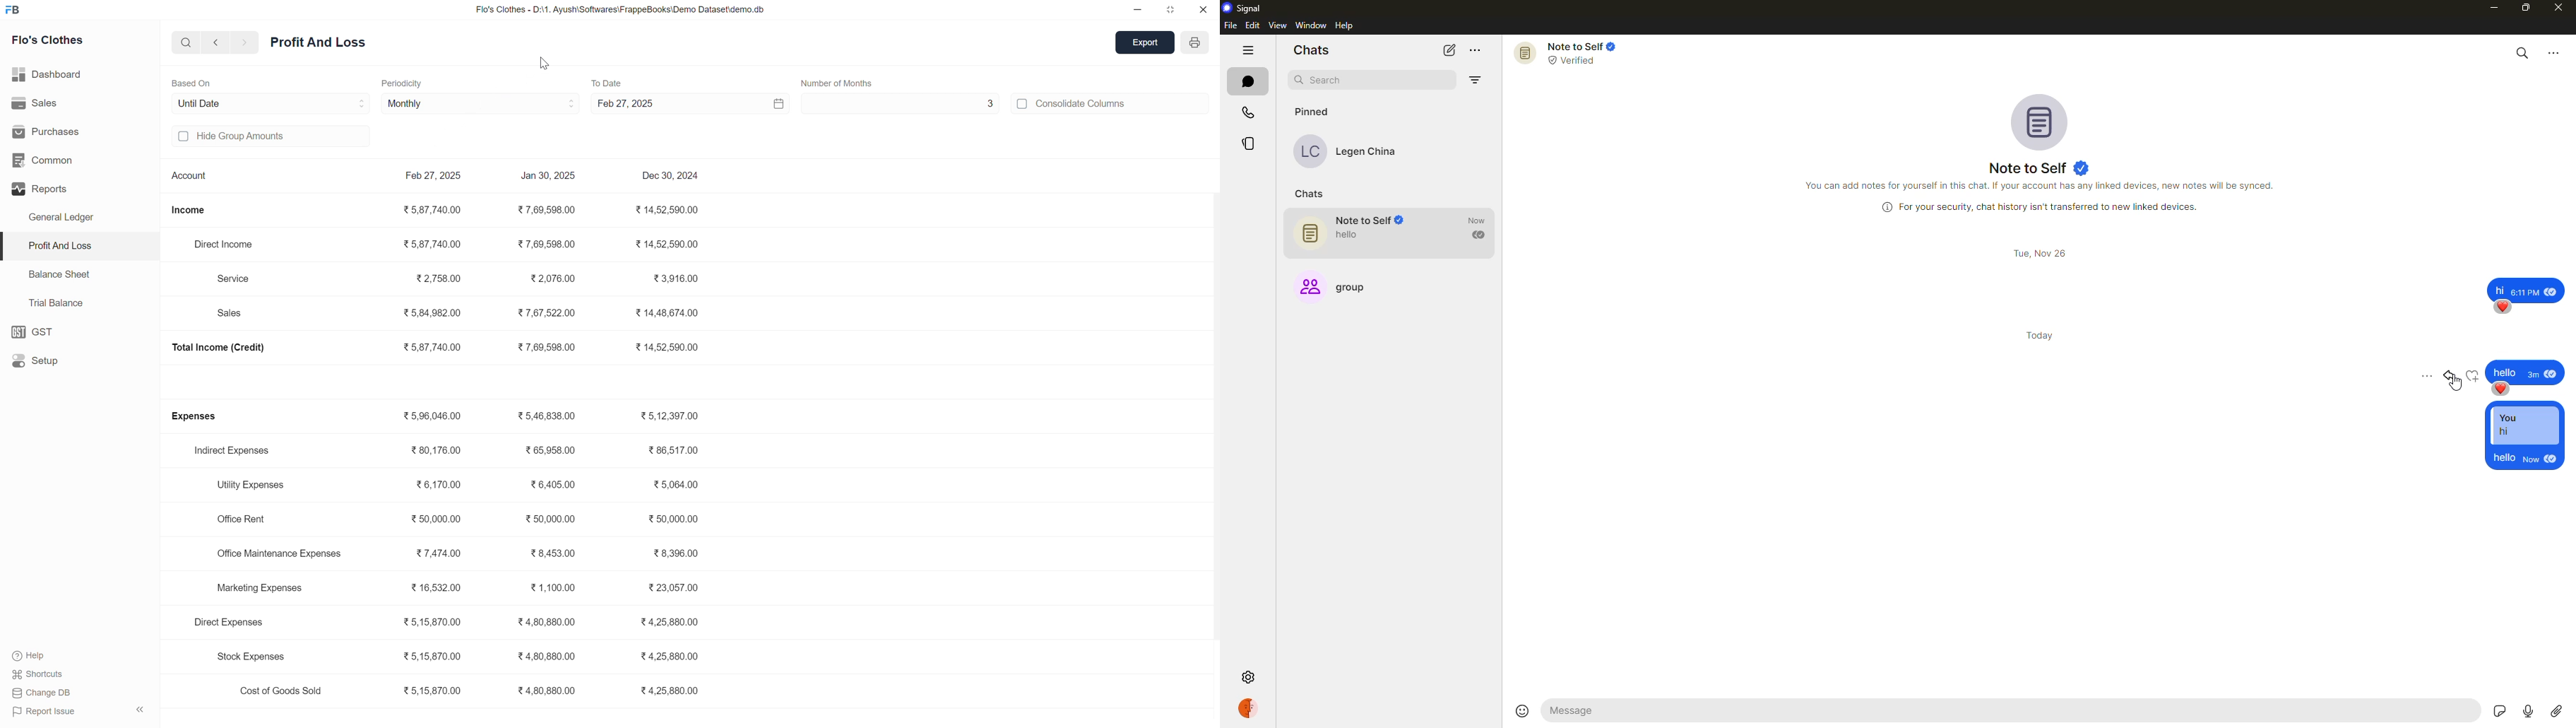 Image resolution: width=2576 pixels, height=728 pixels. What do you see at coordinates (243, 522) in the screenshot?
I see `Office Rent` at bounding box center [243, 522].